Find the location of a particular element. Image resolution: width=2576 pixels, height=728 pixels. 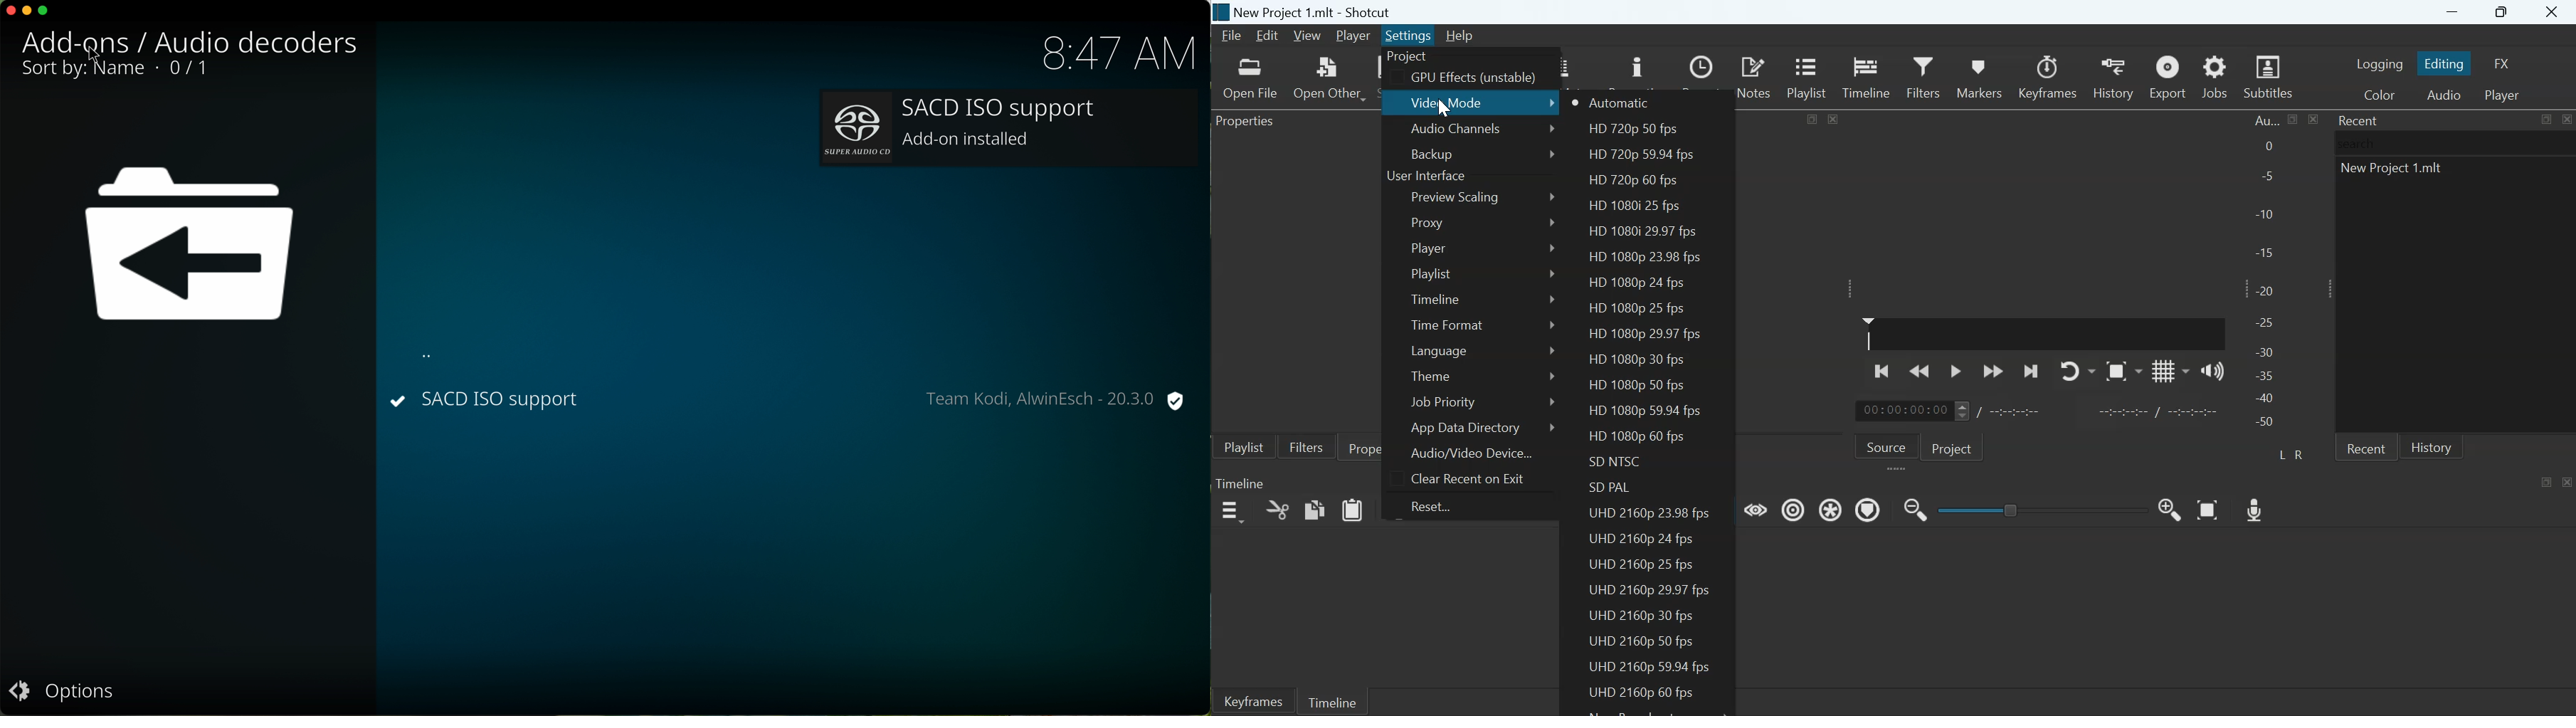

Timeline is located at coordinates (1240, 483).